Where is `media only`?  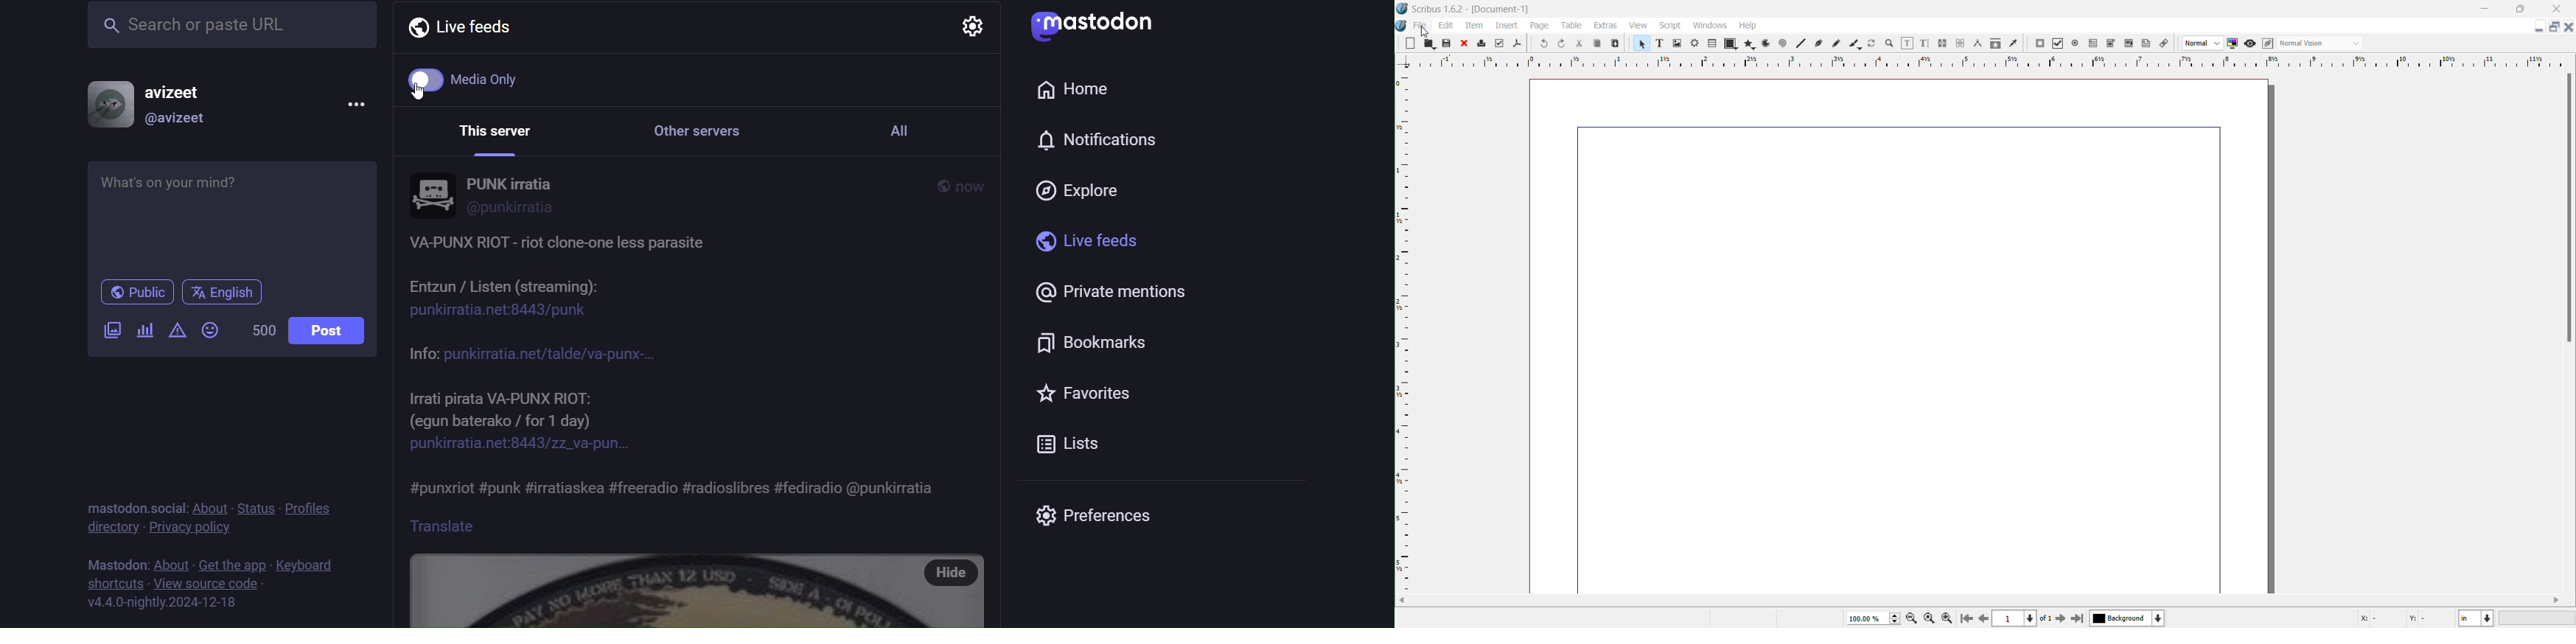
media only is located at coordinates (471, 82).